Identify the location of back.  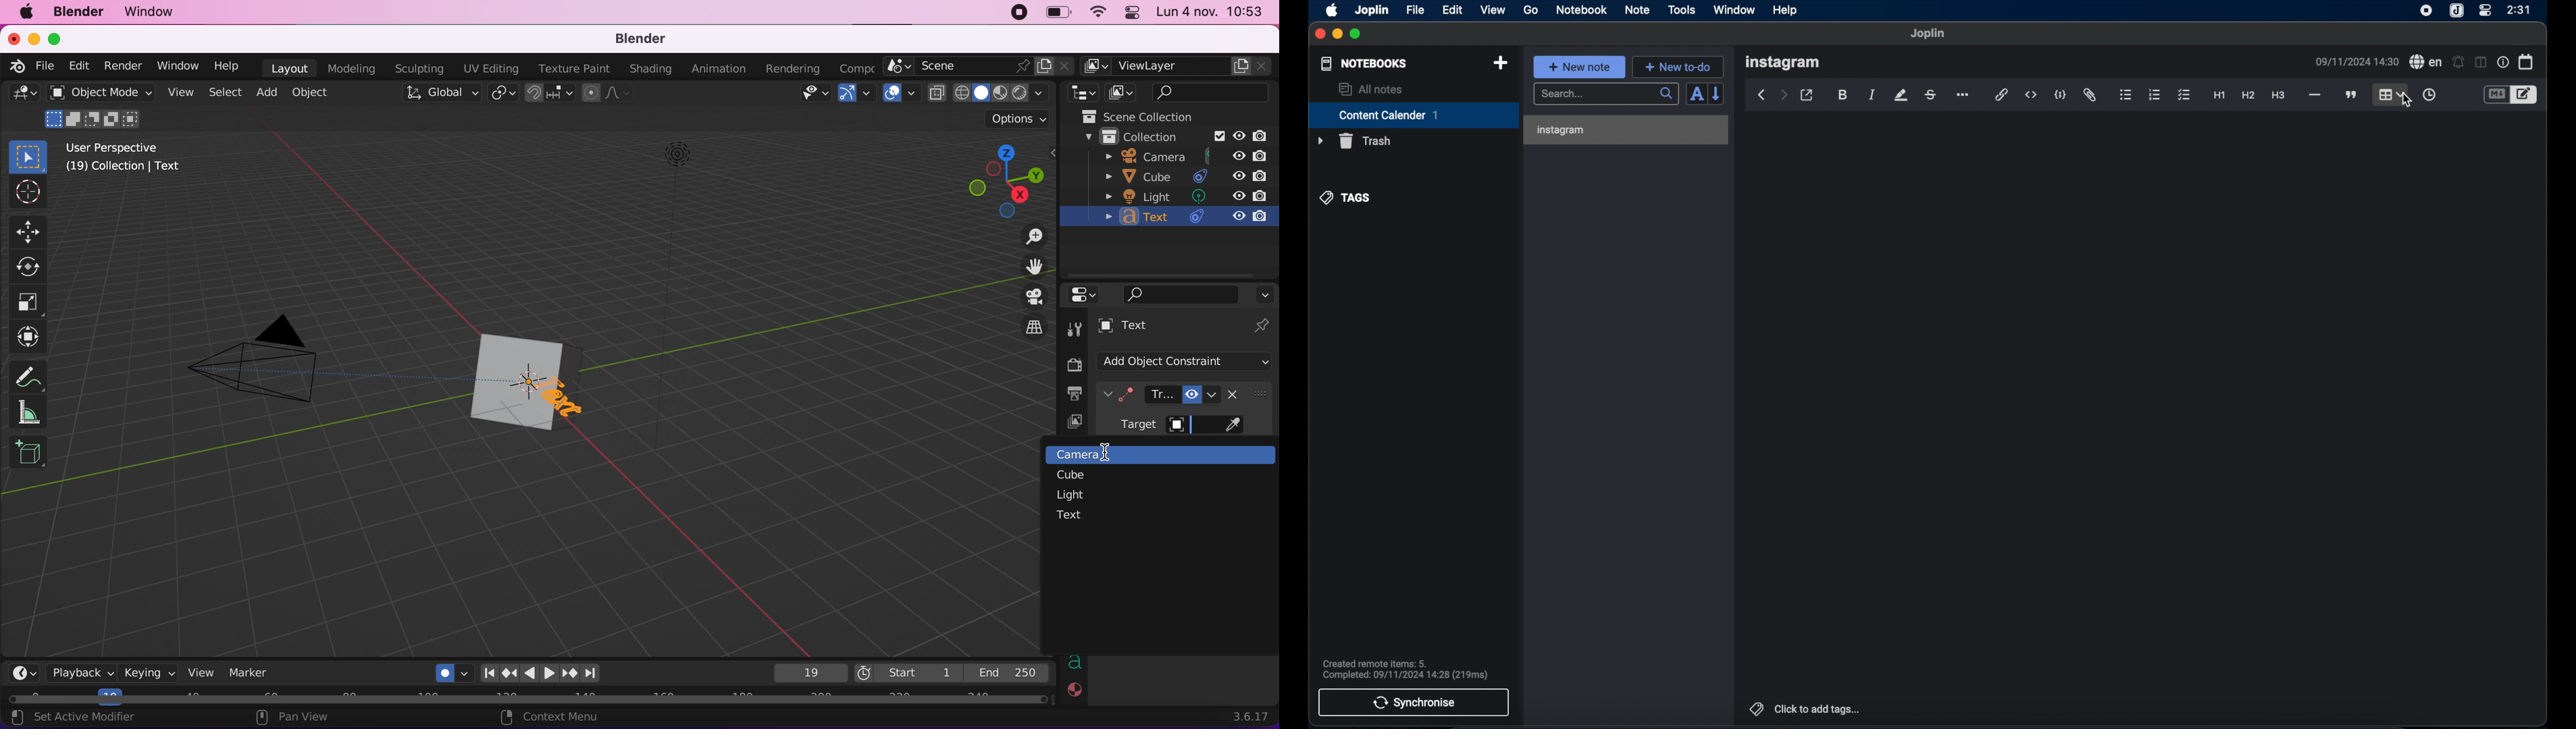
(1759, 95).